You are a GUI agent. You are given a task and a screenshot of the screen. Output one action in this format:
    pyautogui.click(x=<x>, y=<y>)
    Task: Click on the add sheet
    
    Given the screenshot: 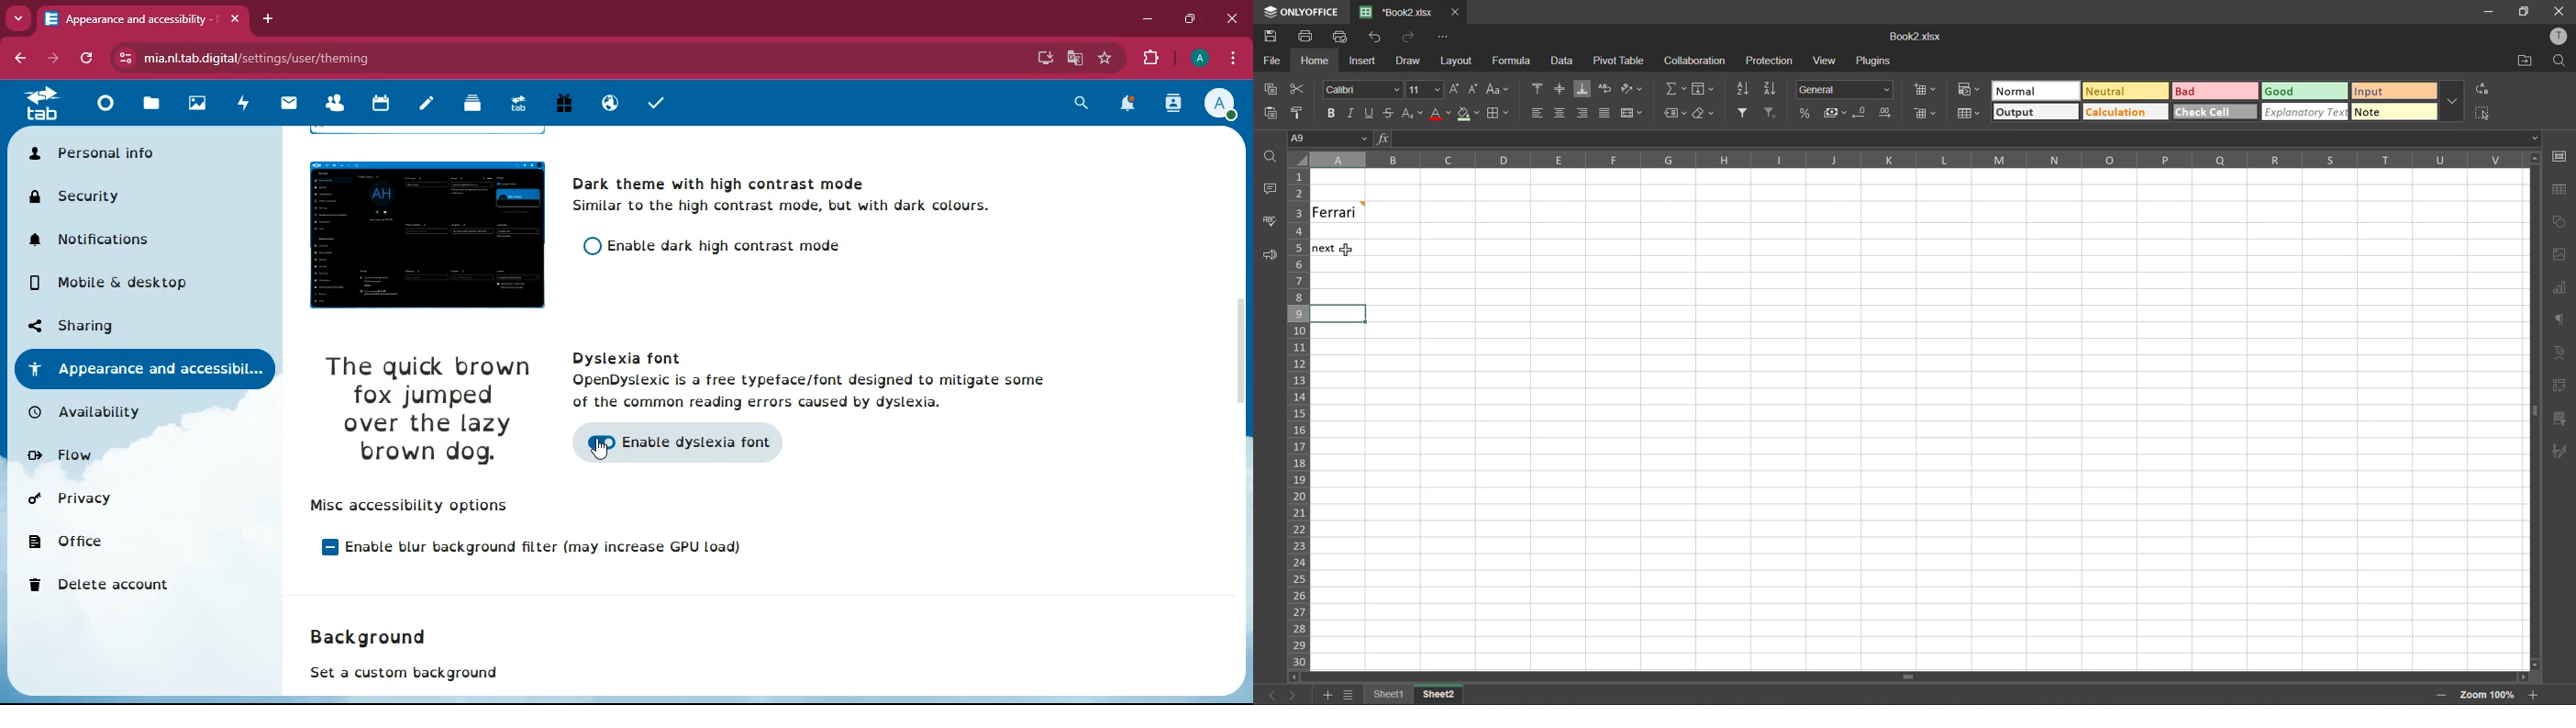 What is the action you would take?
    pyautogui.click(x=1328, y=695)
    